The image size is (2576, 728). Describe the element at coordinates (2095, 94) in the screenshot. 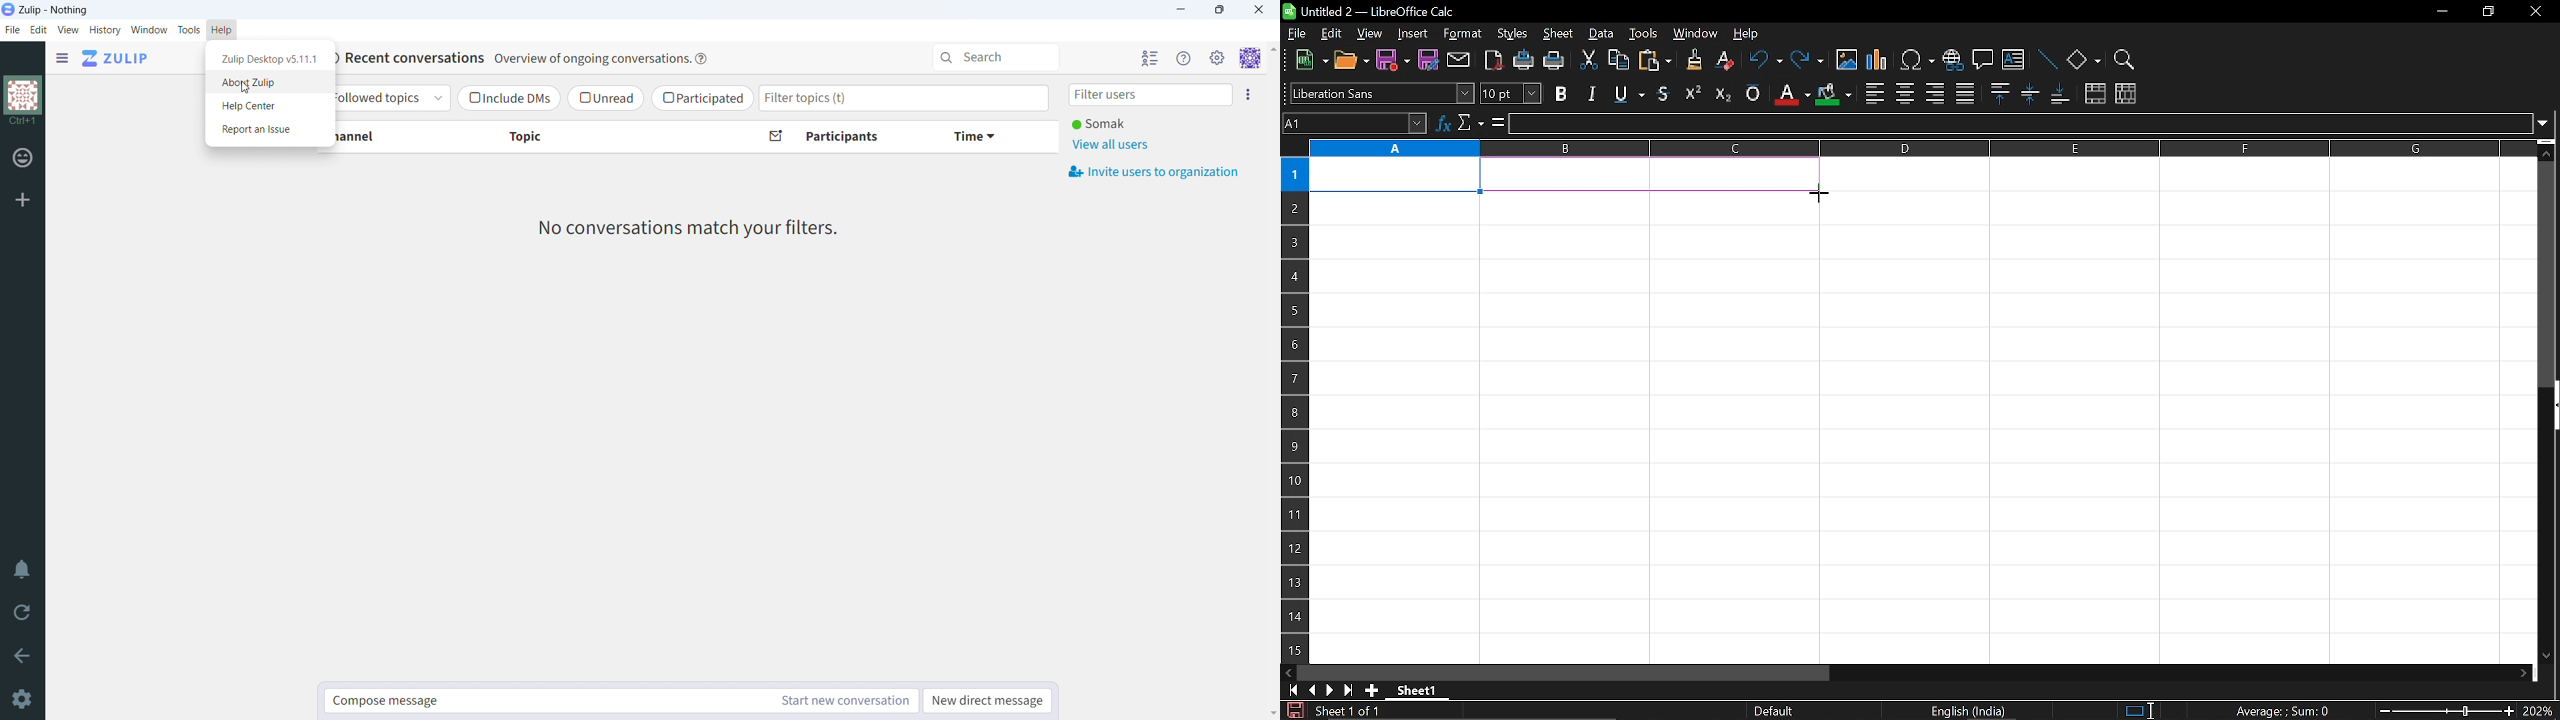

I see `merge cells` at that location.